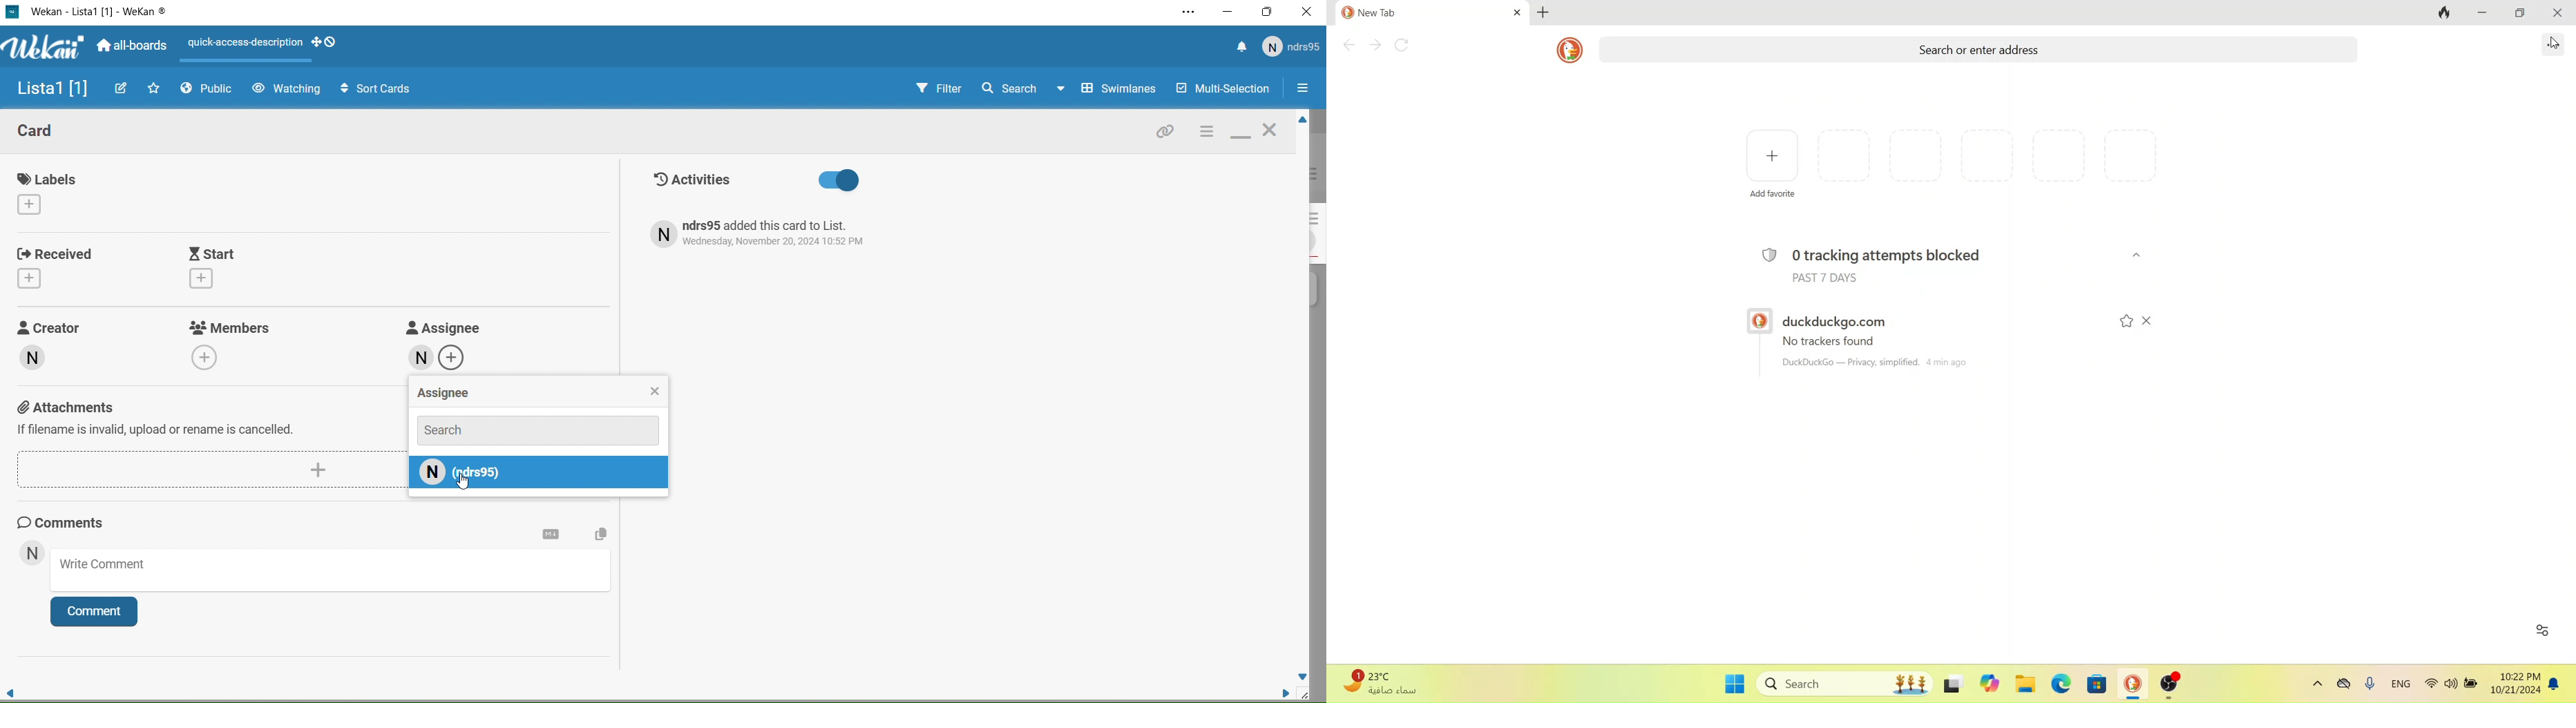 The height and width of the screenshot is (728, 2576). Describe the element at coordinates (1279, 692) in the screenshot. I see `move right` at that location.